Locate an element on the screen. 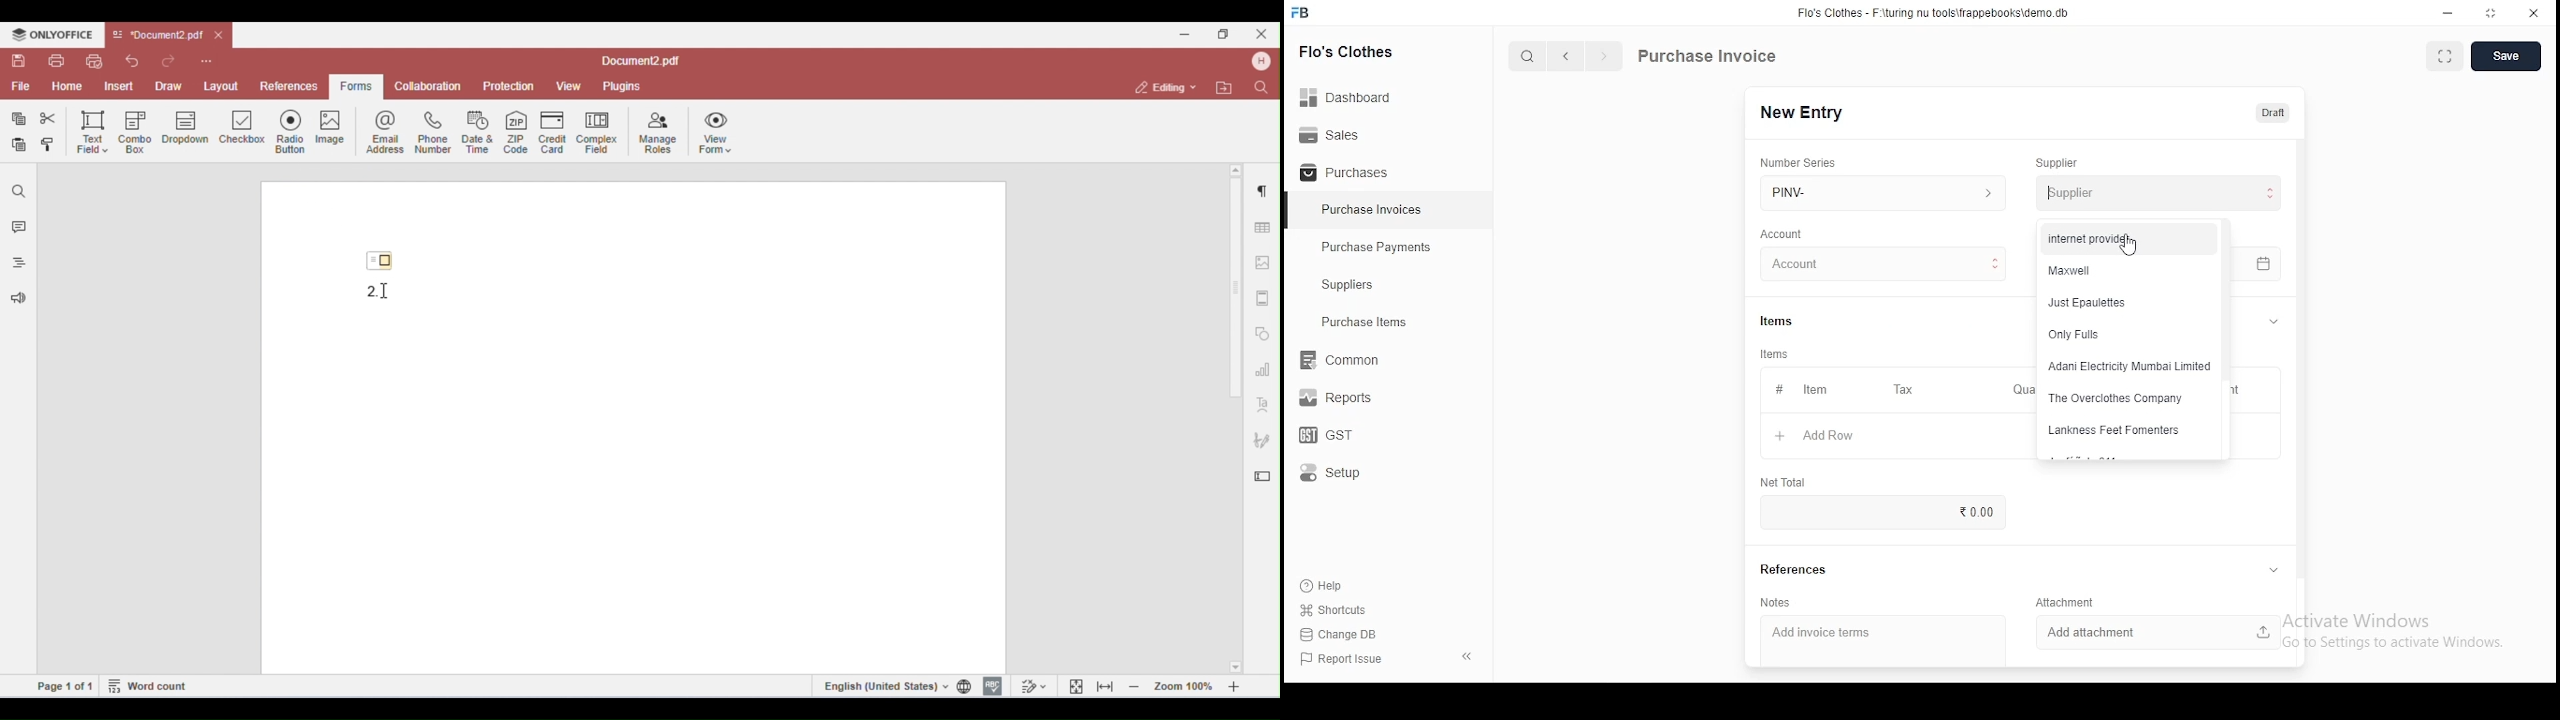 This screenshot has width=2576, height=728. Suppliers is located at coordinates (1352, 285).